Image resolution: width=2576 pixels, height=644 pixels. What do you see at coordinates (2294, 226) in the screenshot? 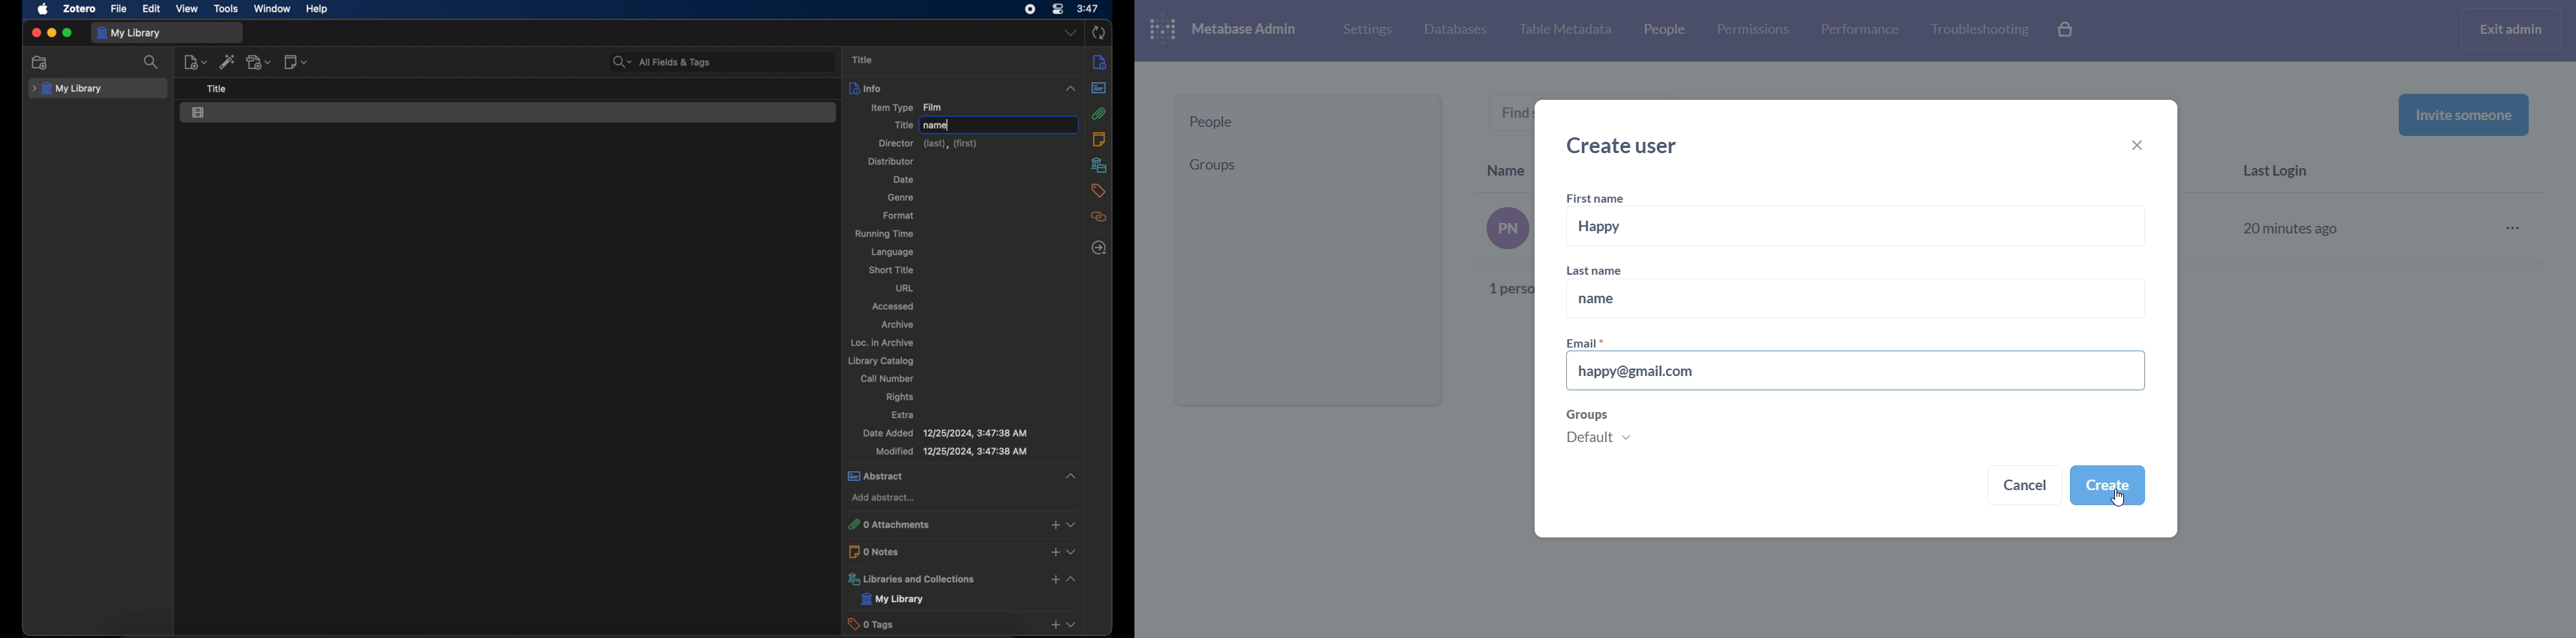
I see `20 minutes ago` at bounding box center [2294, 226].